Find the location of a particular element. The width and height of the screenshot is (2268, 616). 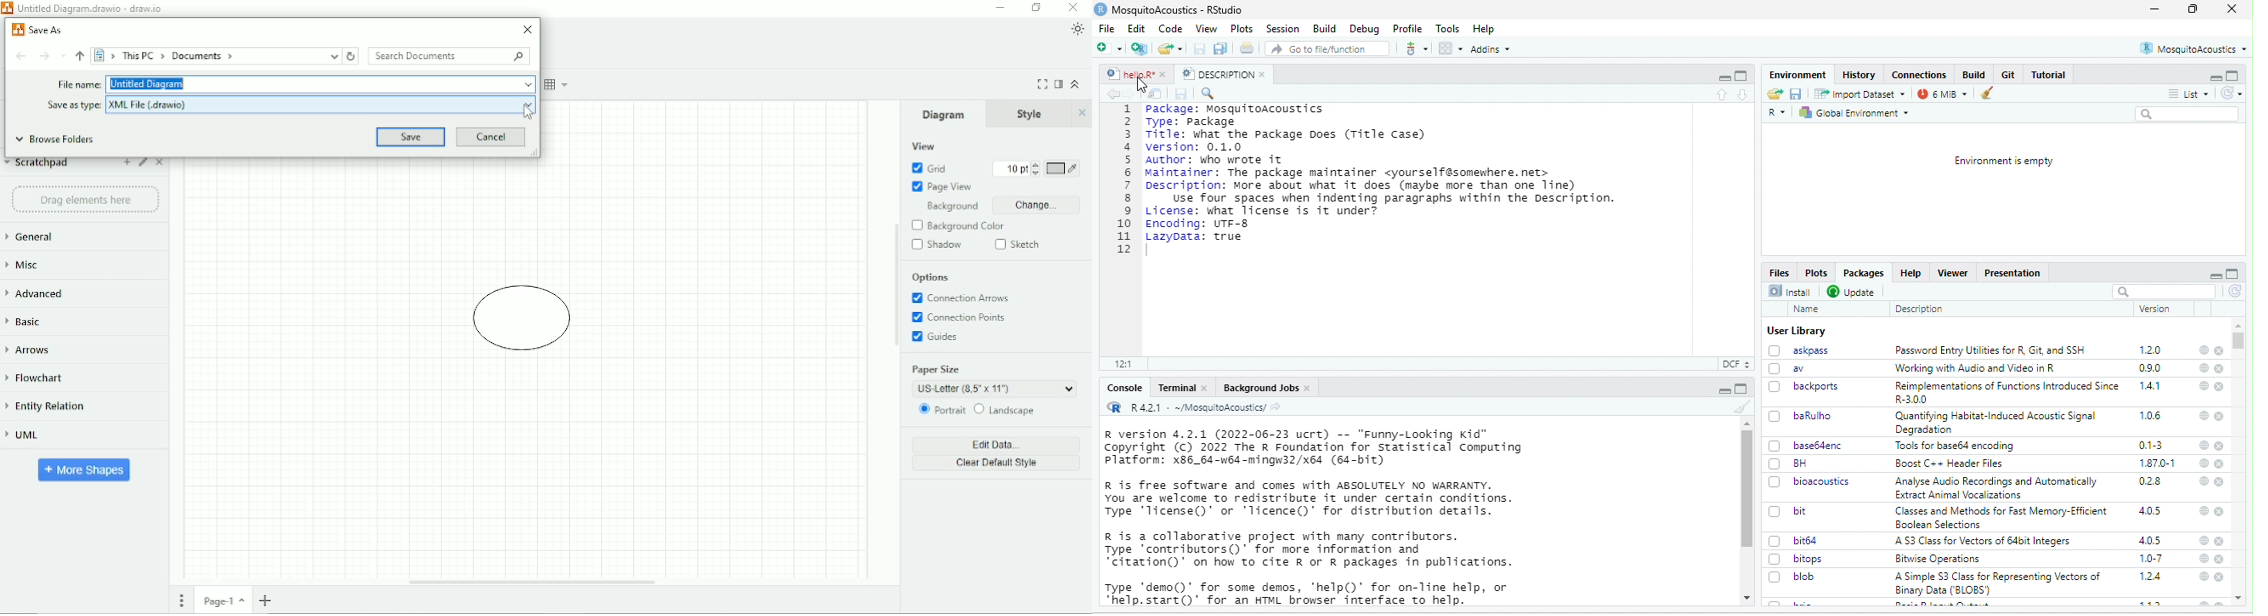

‘Working with Audio and Video in R is located at coordinates (1976, 367).